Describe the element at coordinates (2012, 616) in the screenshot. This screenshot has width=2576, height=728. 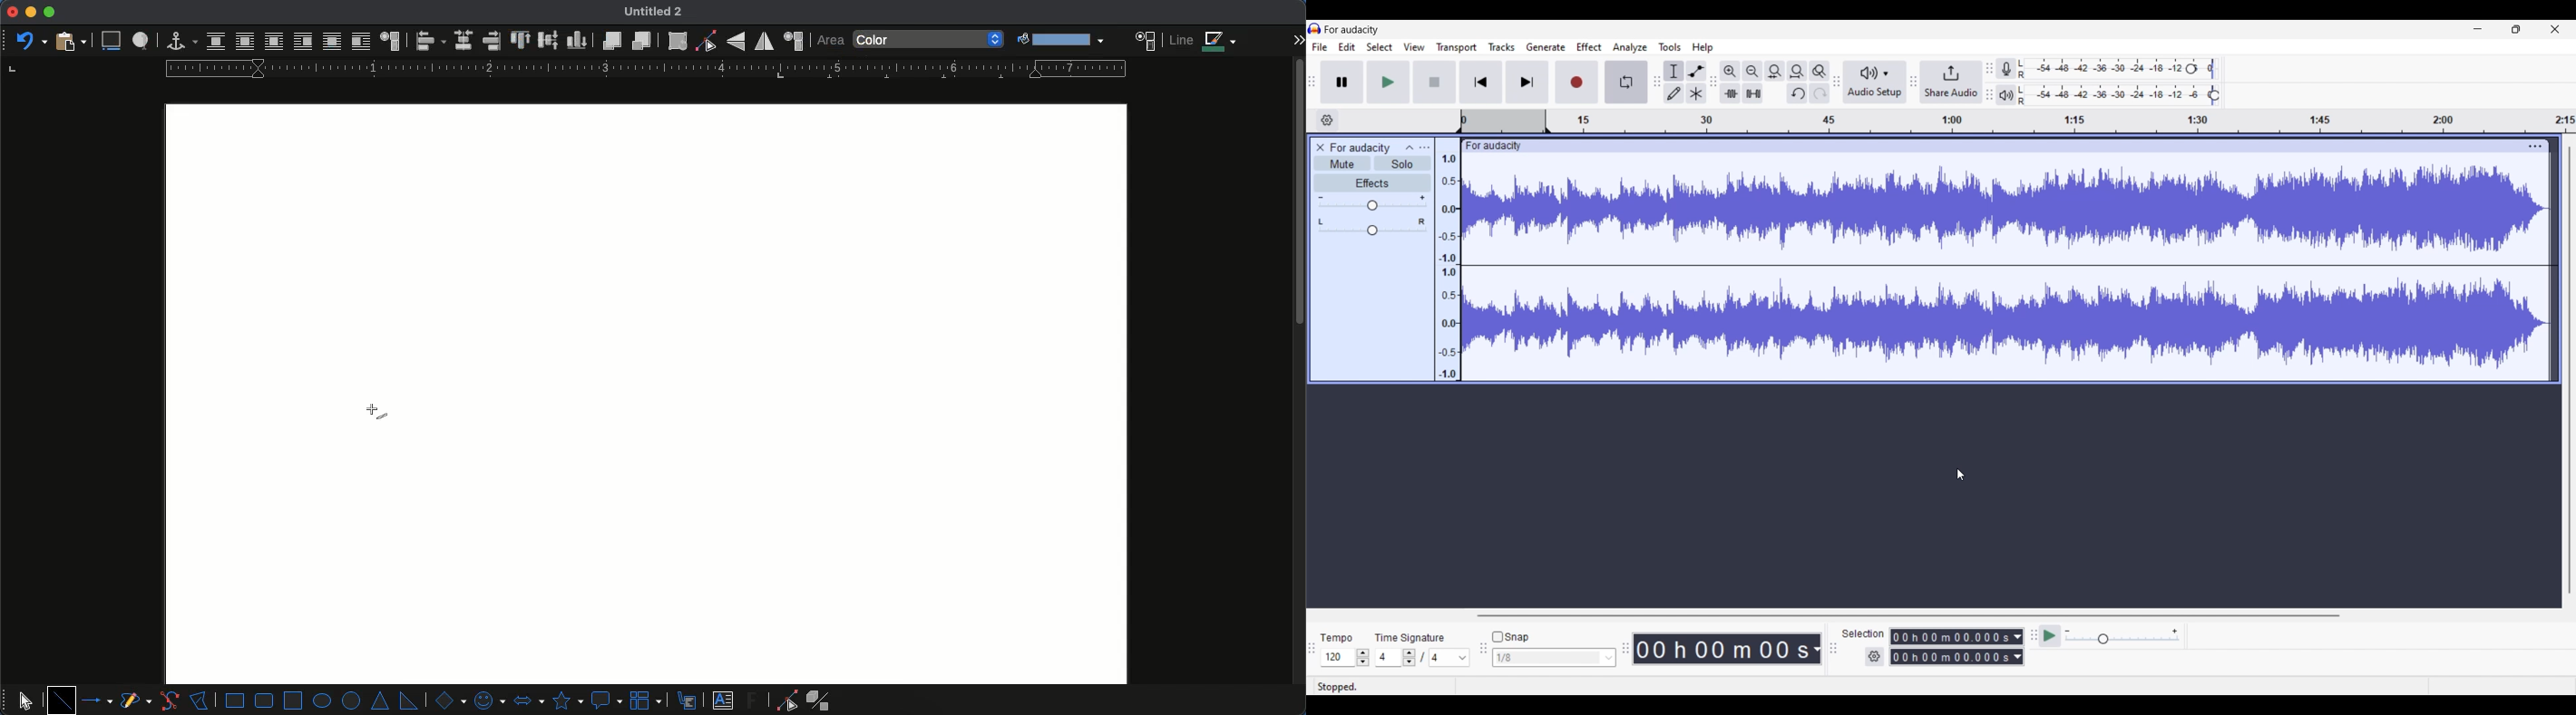
I see `Horizontal slide bar` at that location.